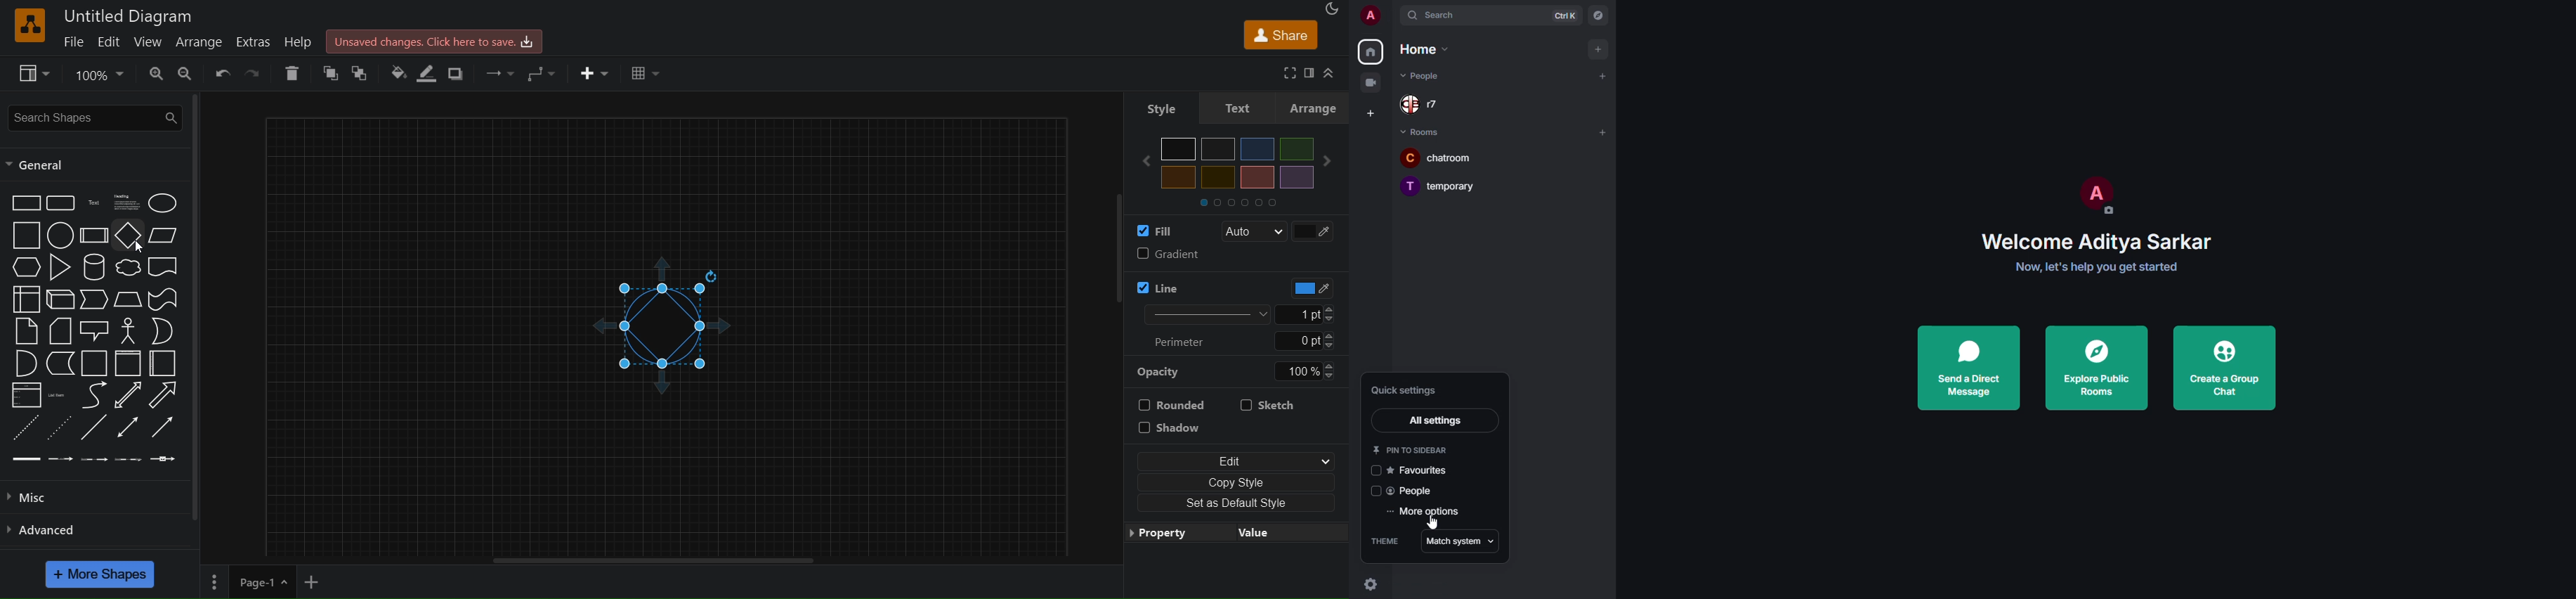  Describe the element at coordinates (2224, 370) in the screenshot. I see `create a group chat` at that location.